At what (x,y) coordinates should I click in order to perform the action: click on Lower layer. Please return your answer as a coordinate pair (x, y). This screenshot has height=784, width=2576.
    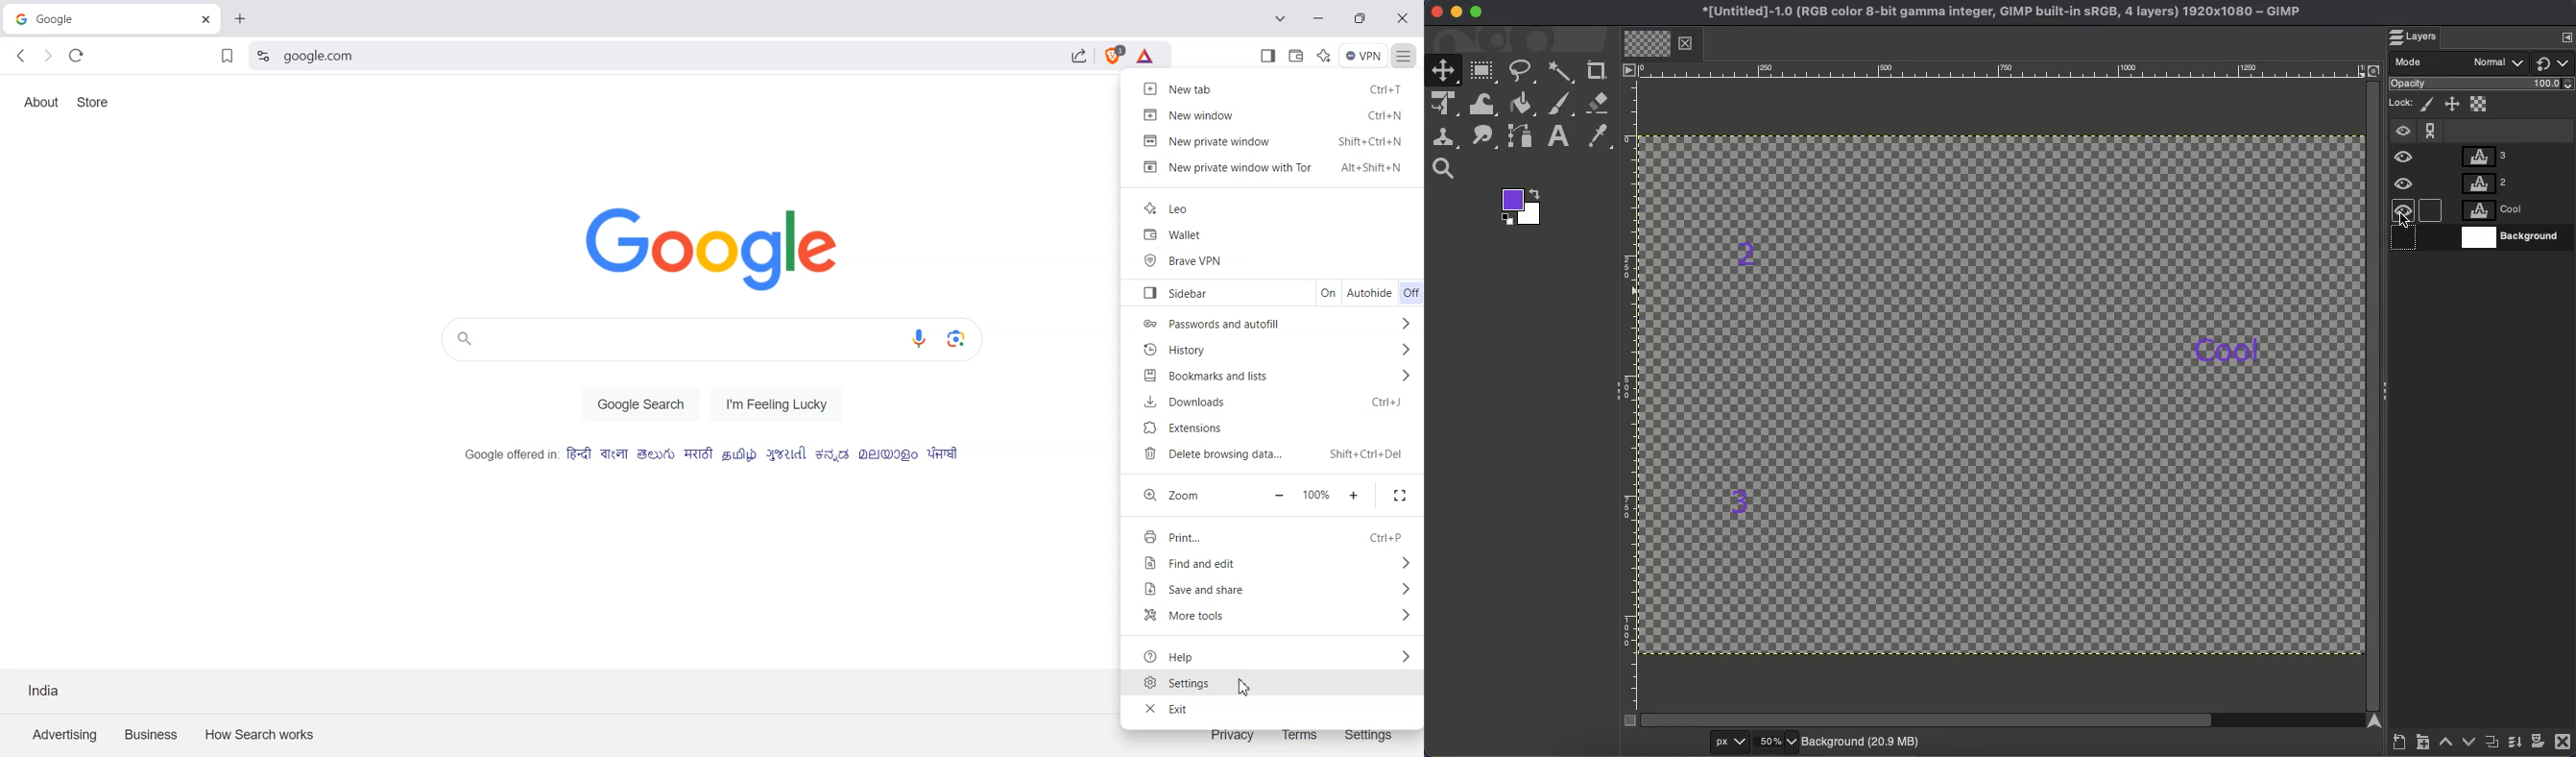
    Looking at the image, I should click on (2468, 745).